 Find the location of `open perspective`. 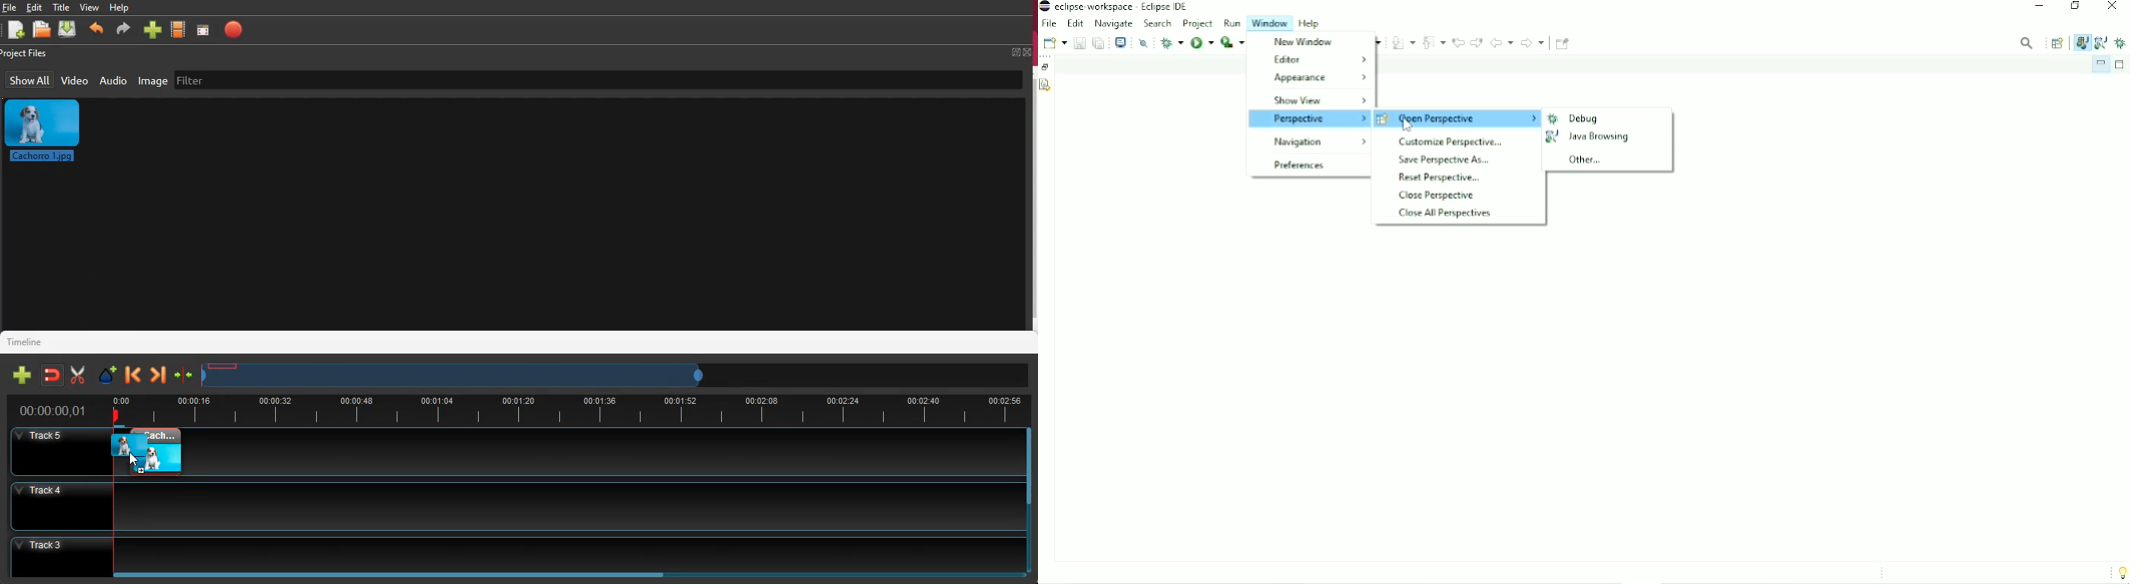

open perspective is located at coordinates (1458, 119).